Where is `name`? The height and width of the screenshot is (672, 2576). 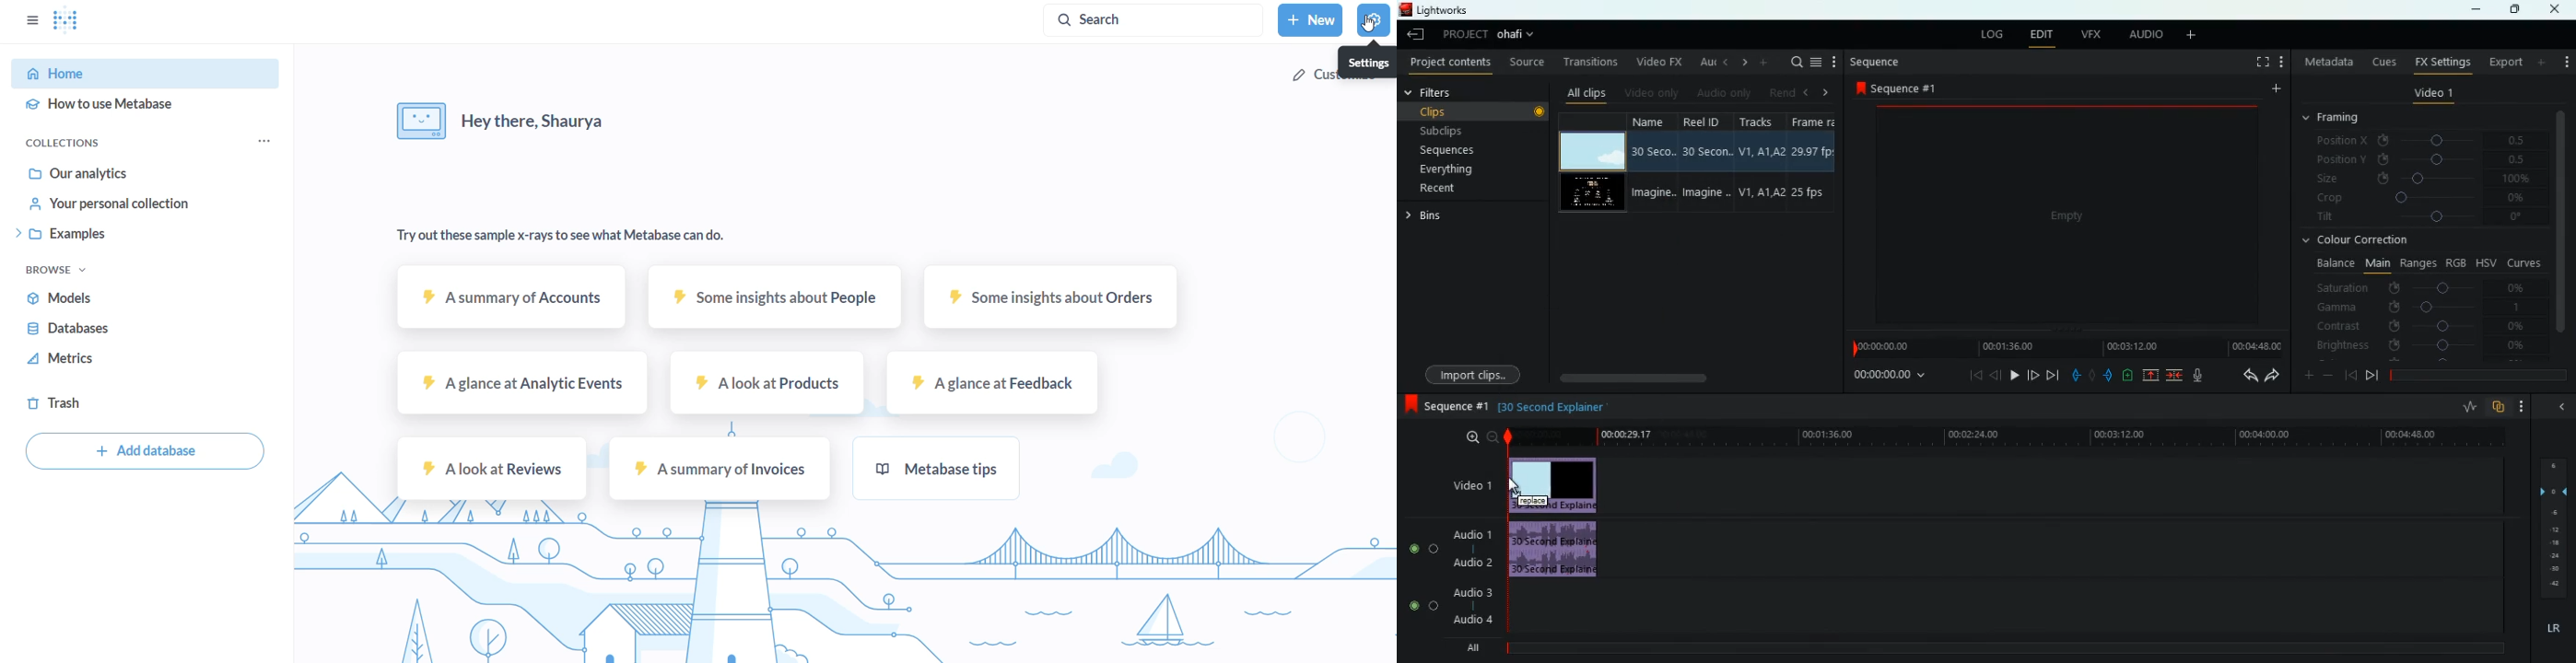 name is located at coordinates (1656, 123).